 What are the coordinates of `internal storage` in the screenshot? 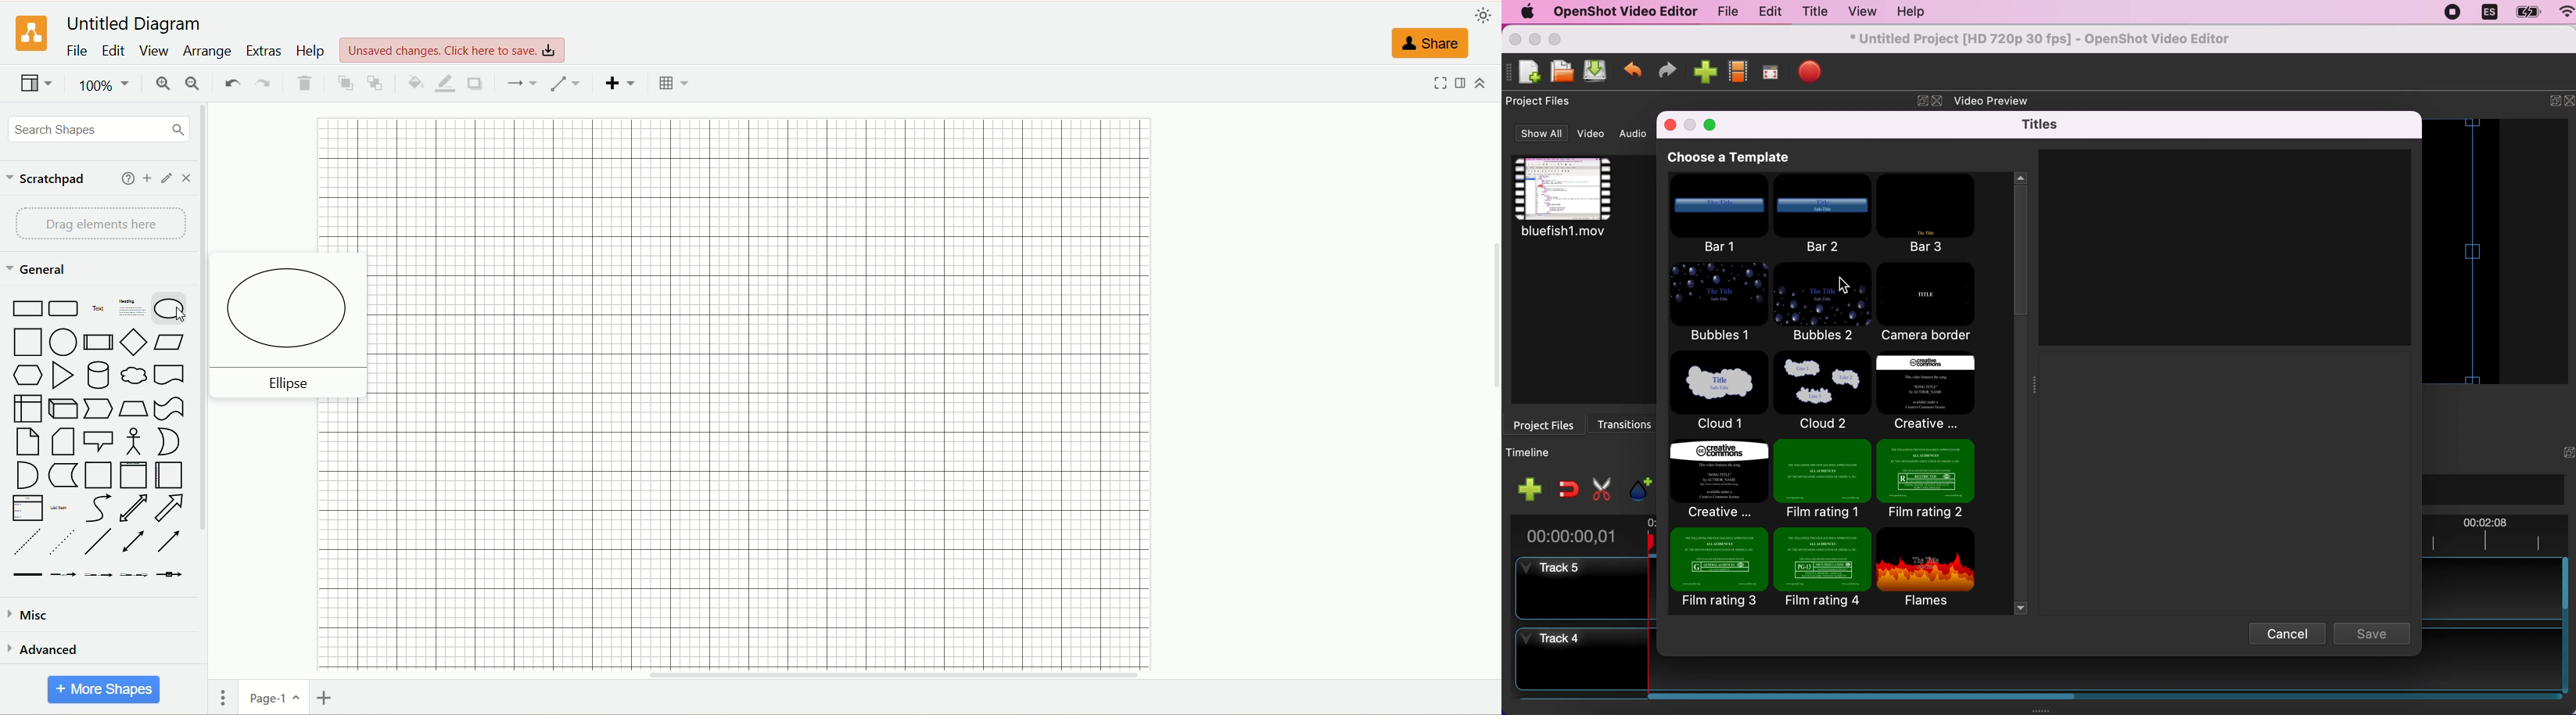 It's located at (27, 408).